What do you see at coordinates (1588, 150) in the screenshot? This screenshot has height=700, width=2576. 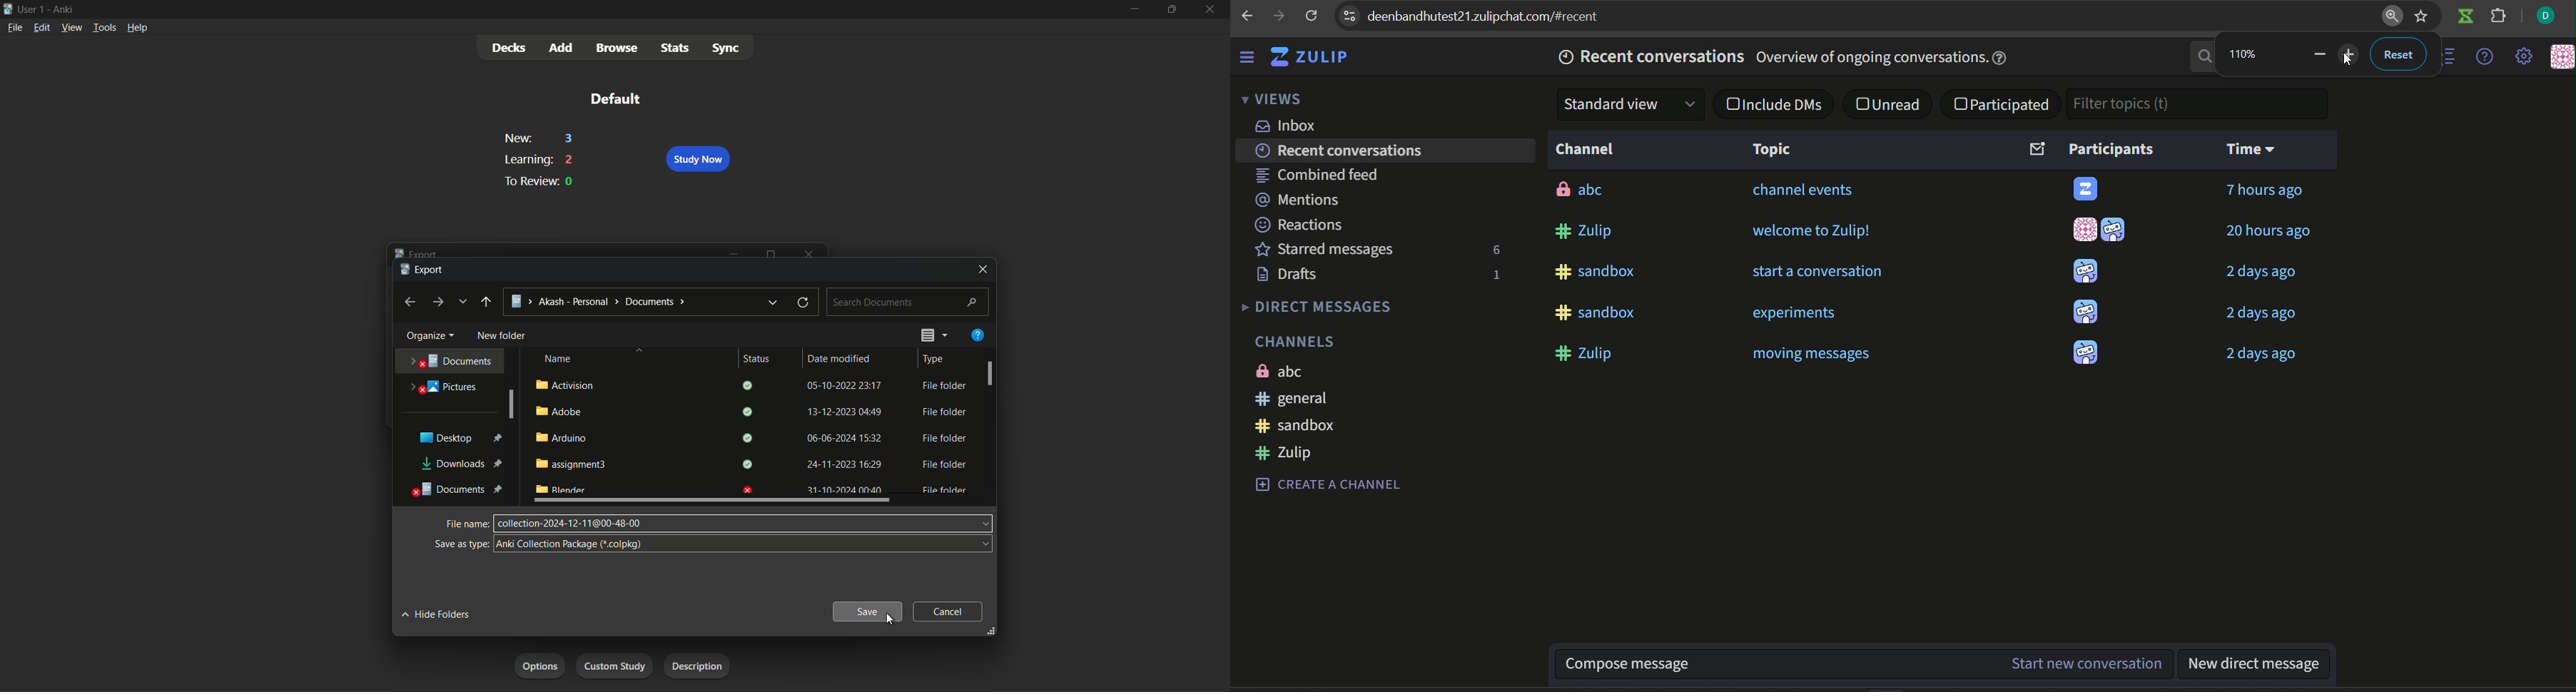 I see `channel` at bounding box center [1588, 150].